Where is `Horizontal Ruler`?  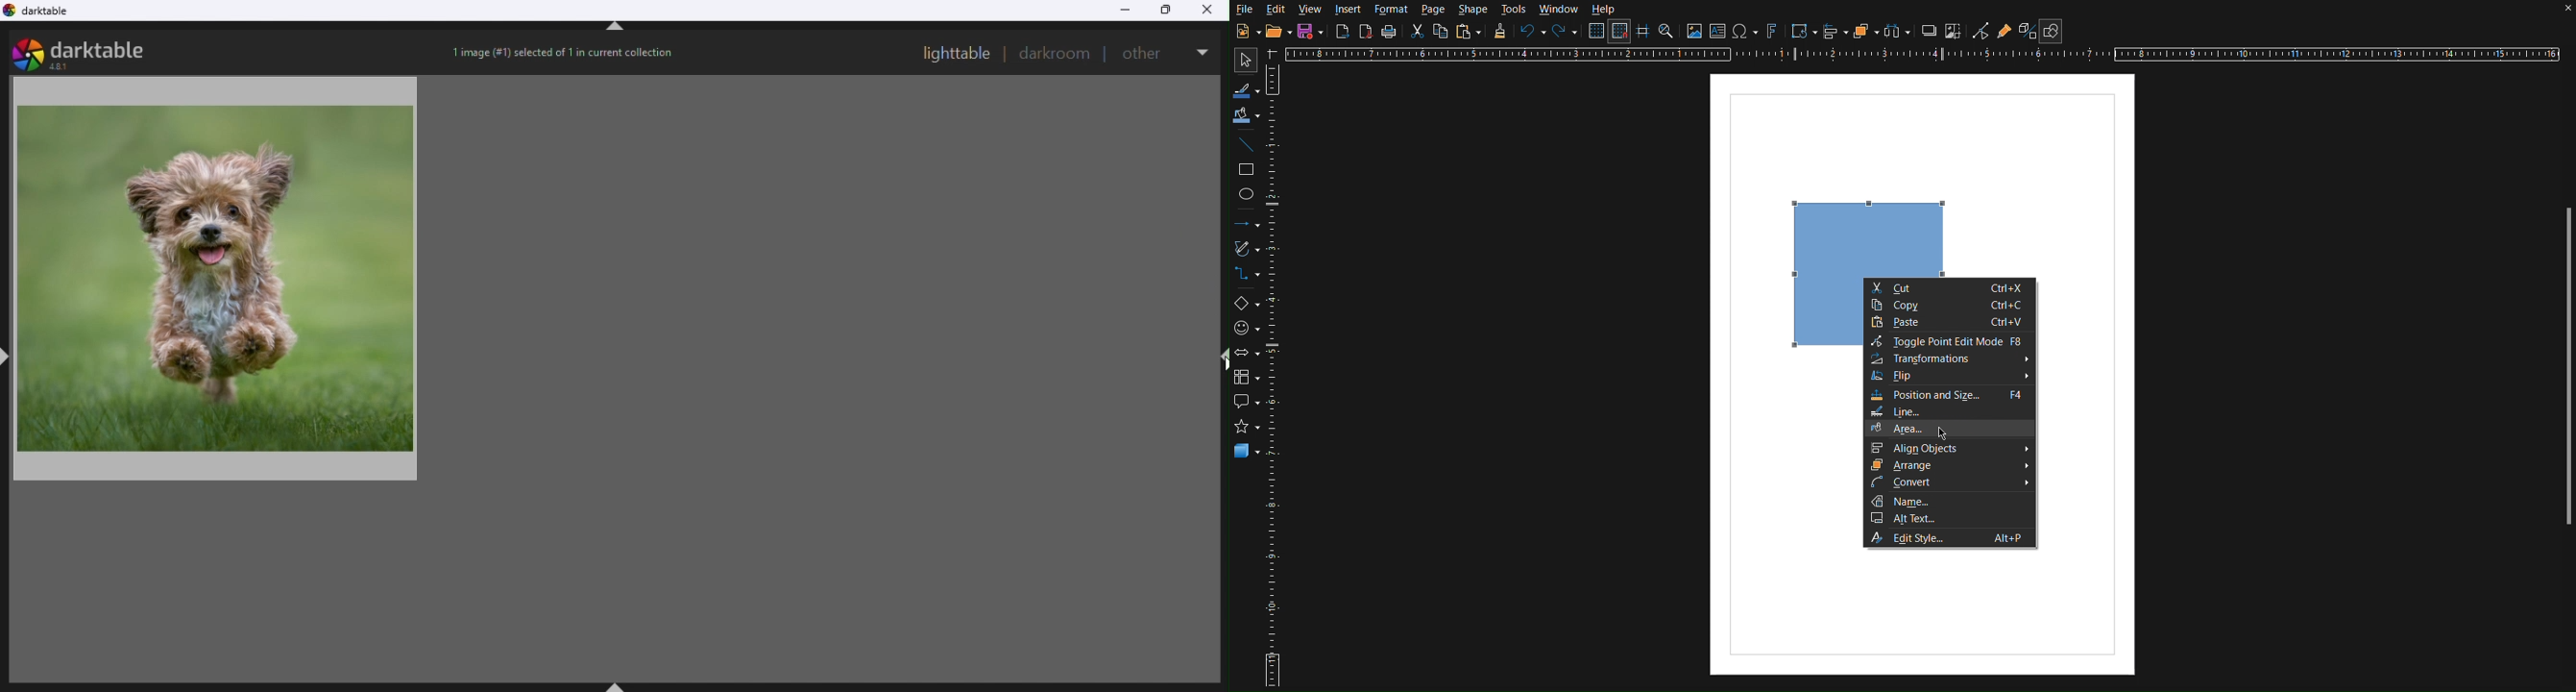
Horizontal Ruler is located at coordinates (1929, 55).